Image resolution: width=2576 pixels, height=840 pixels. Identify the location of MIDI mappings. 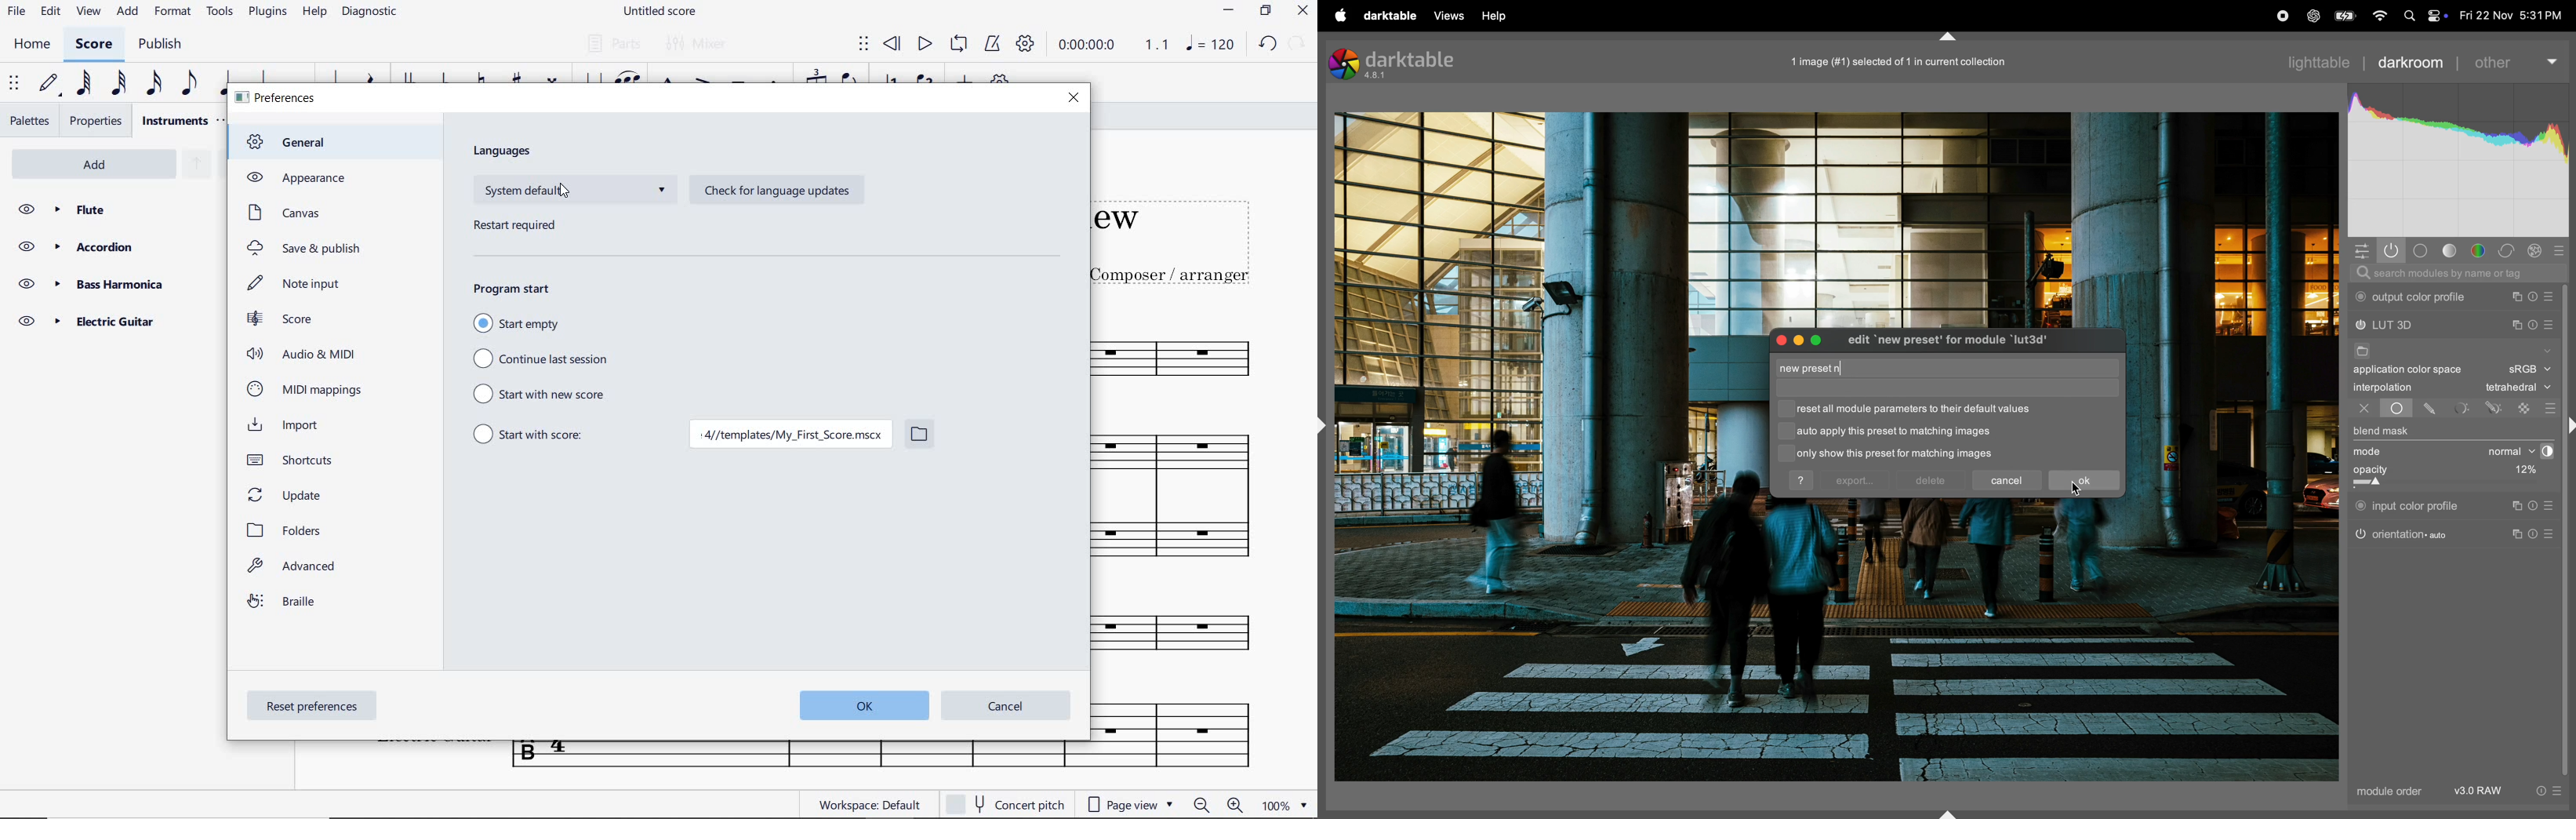
(304, 389).